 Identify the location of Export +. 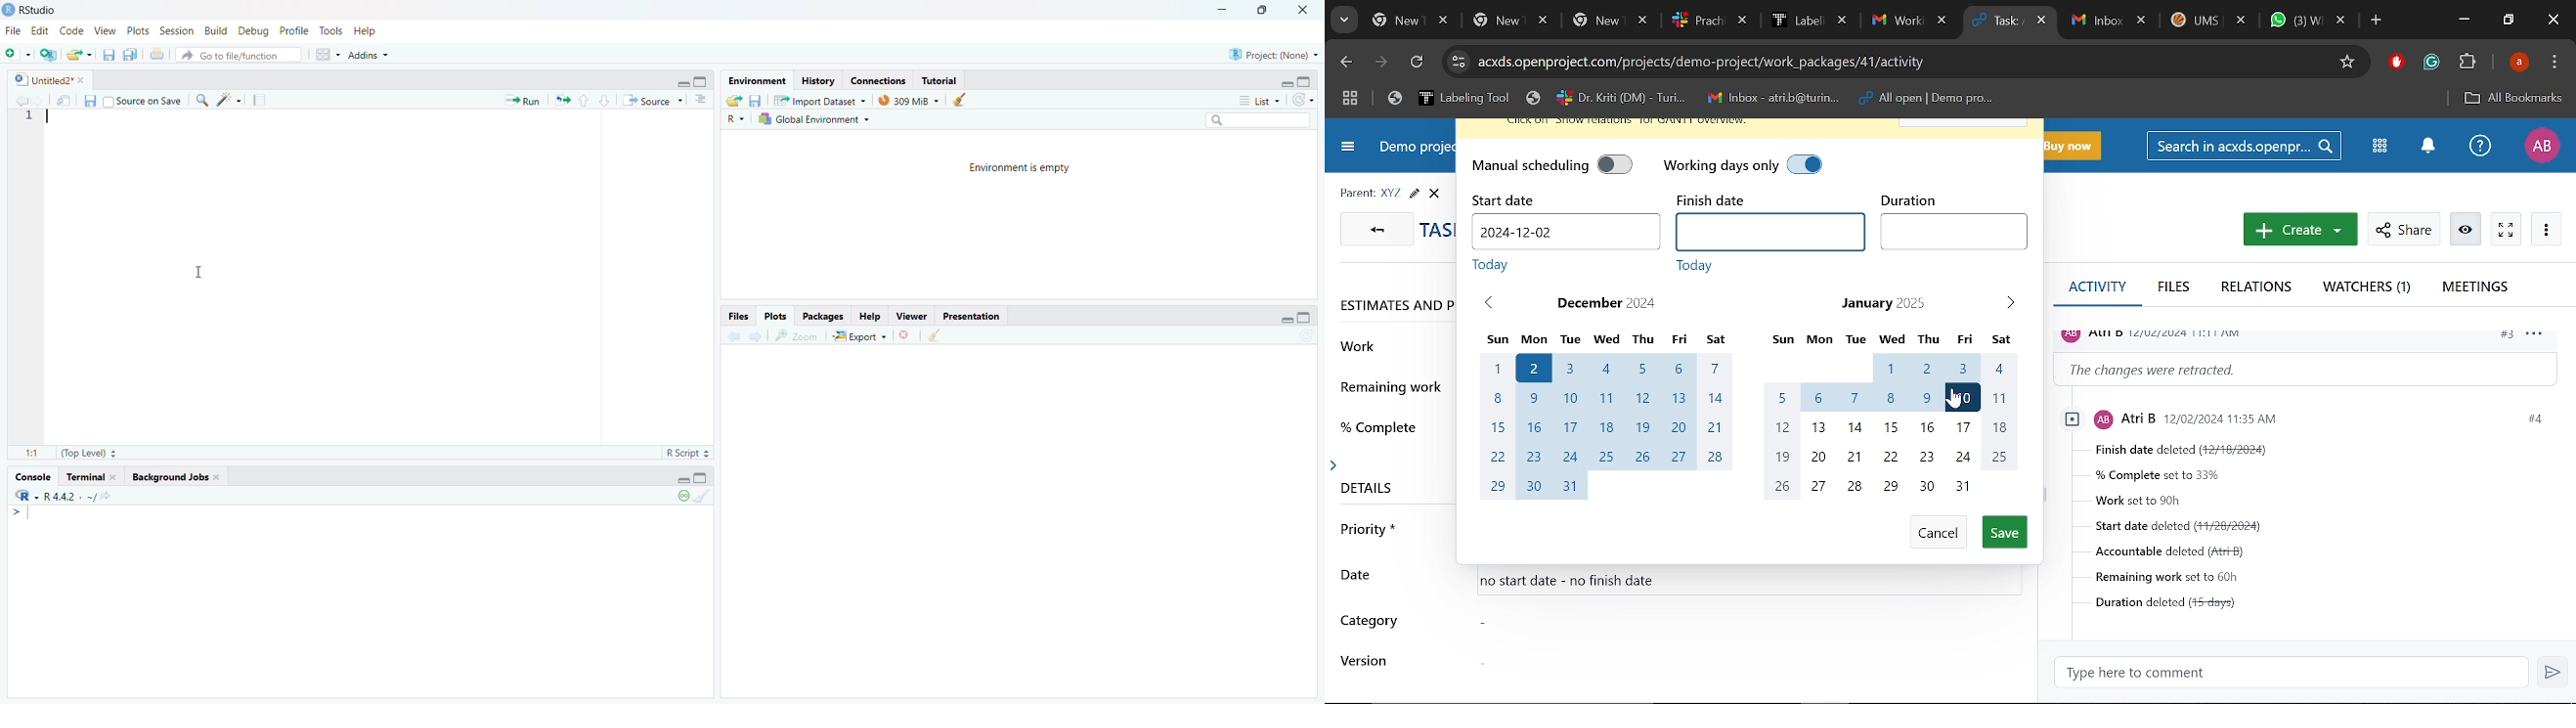
(858, 336).